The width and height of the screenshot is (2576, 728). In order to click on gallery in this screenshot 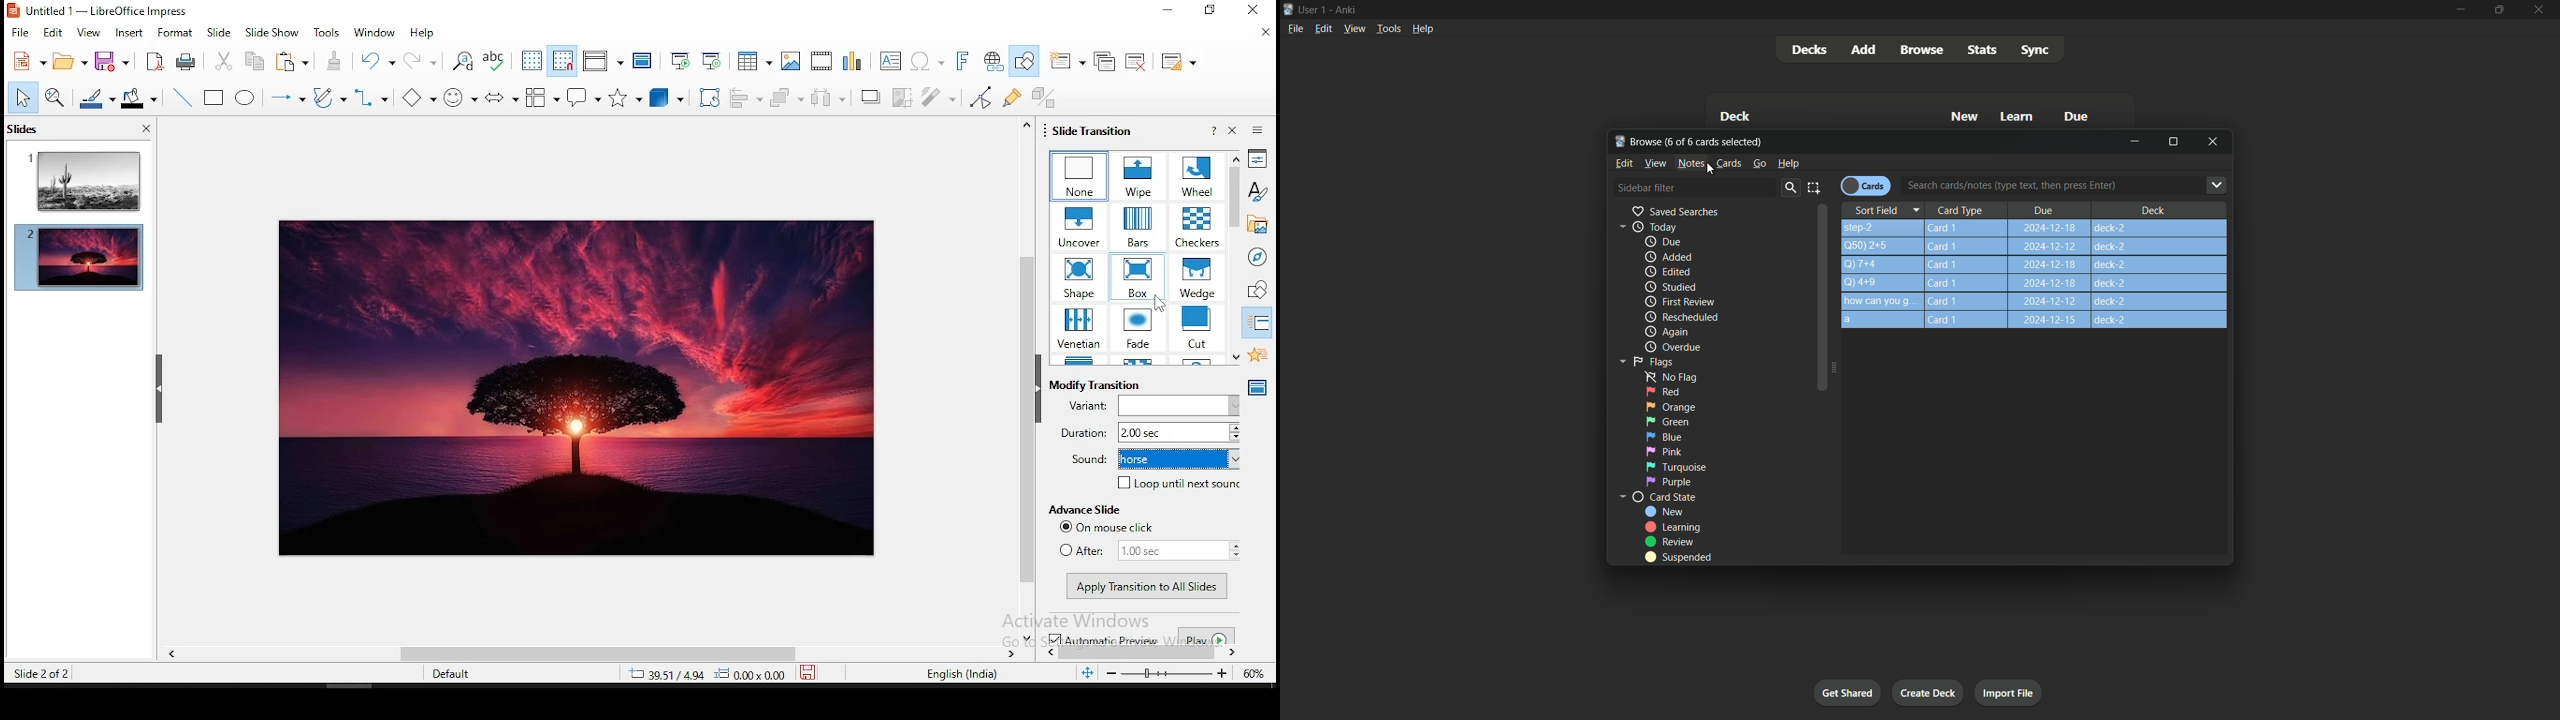, I will do `click(1259, 225)`.